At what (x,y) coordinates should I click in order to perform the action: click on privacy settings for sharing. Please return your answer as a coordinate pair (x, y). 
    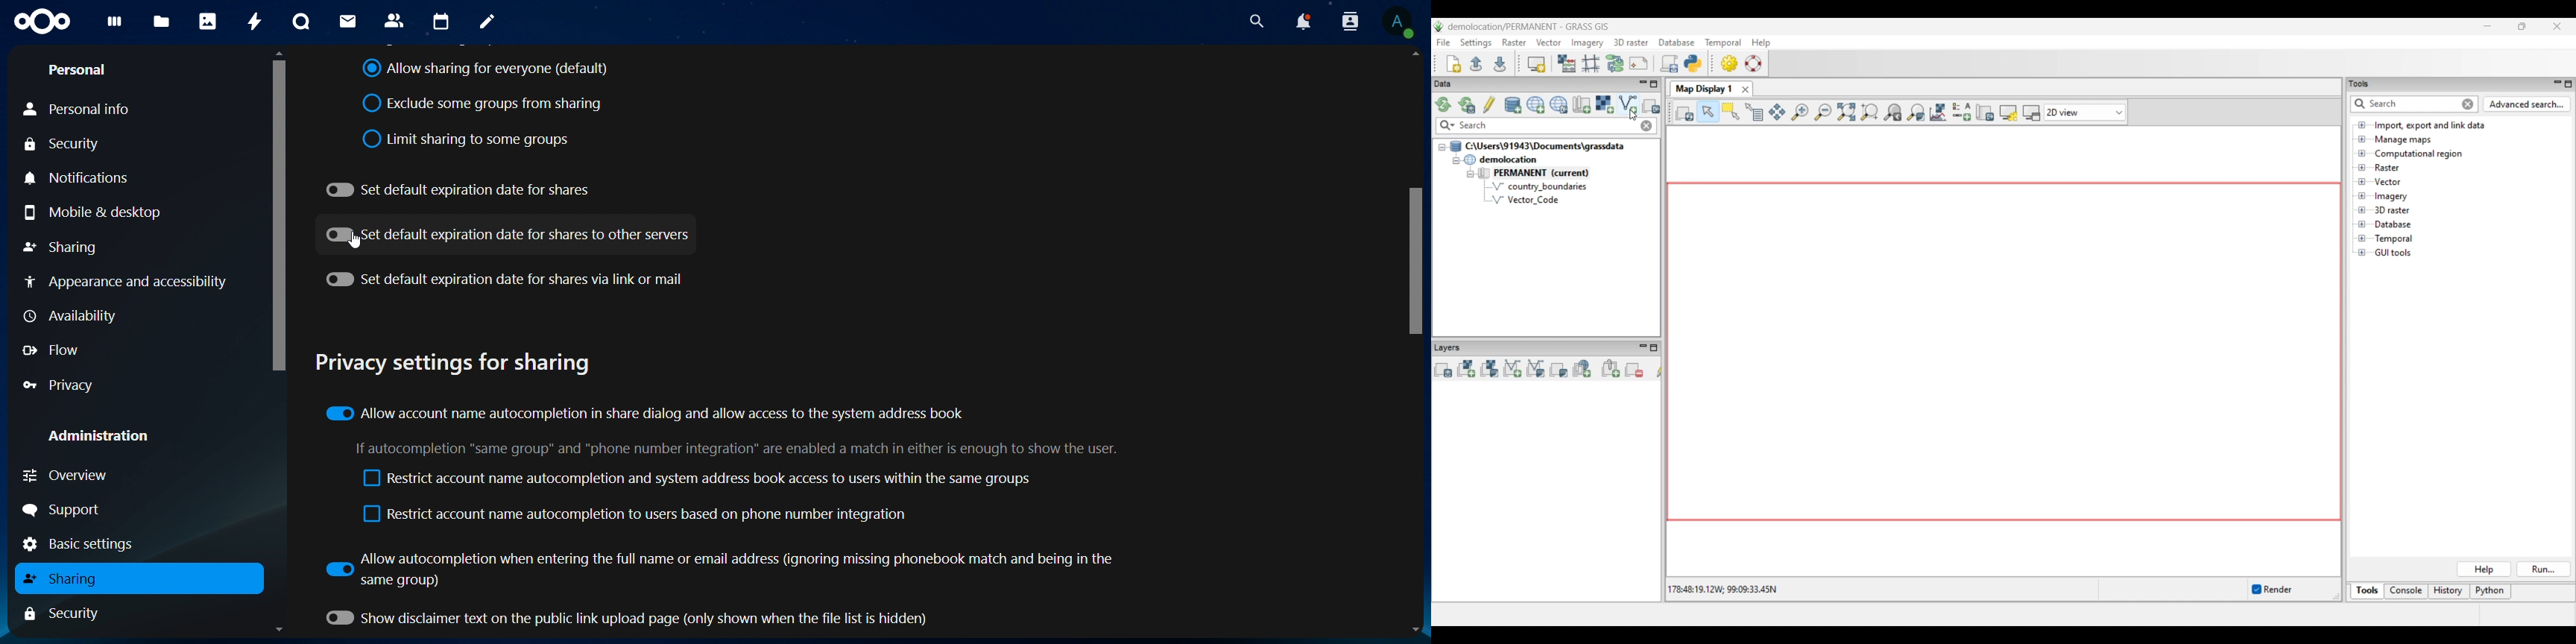
    Looking at the image, I should click on (451, 361).